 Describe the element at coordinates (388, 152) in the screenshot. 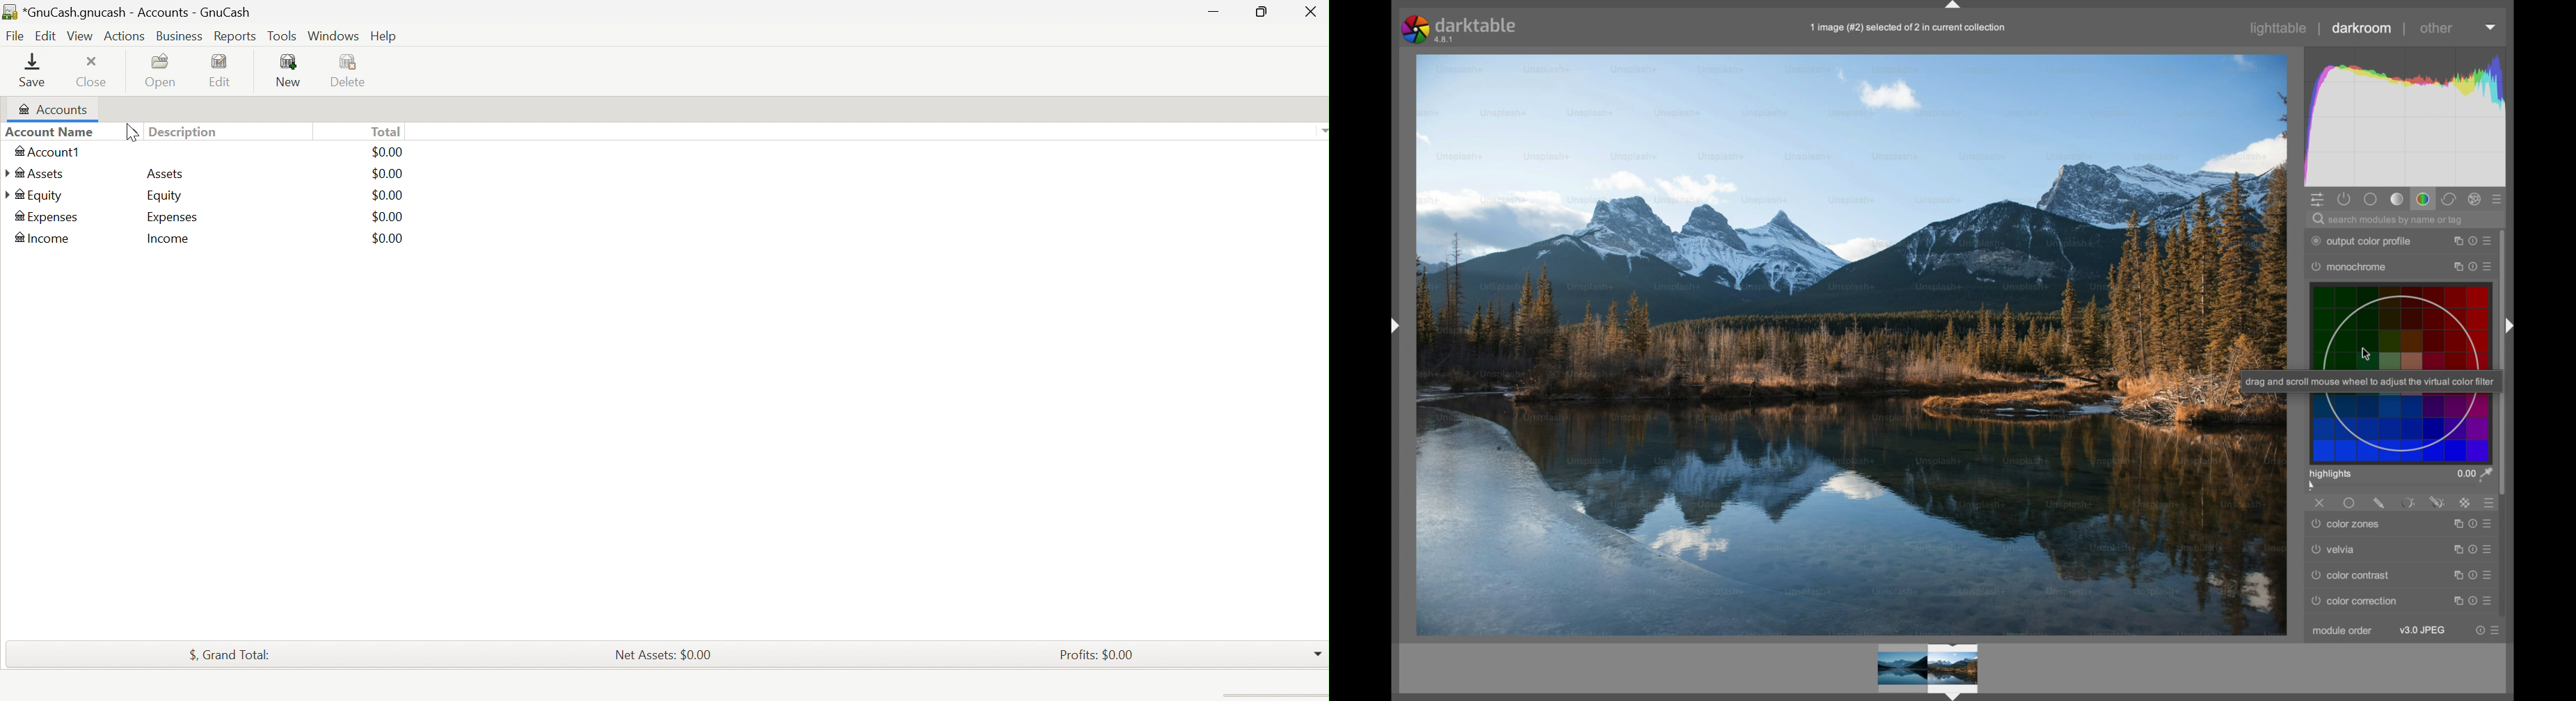

I see `$0.00` at that location.